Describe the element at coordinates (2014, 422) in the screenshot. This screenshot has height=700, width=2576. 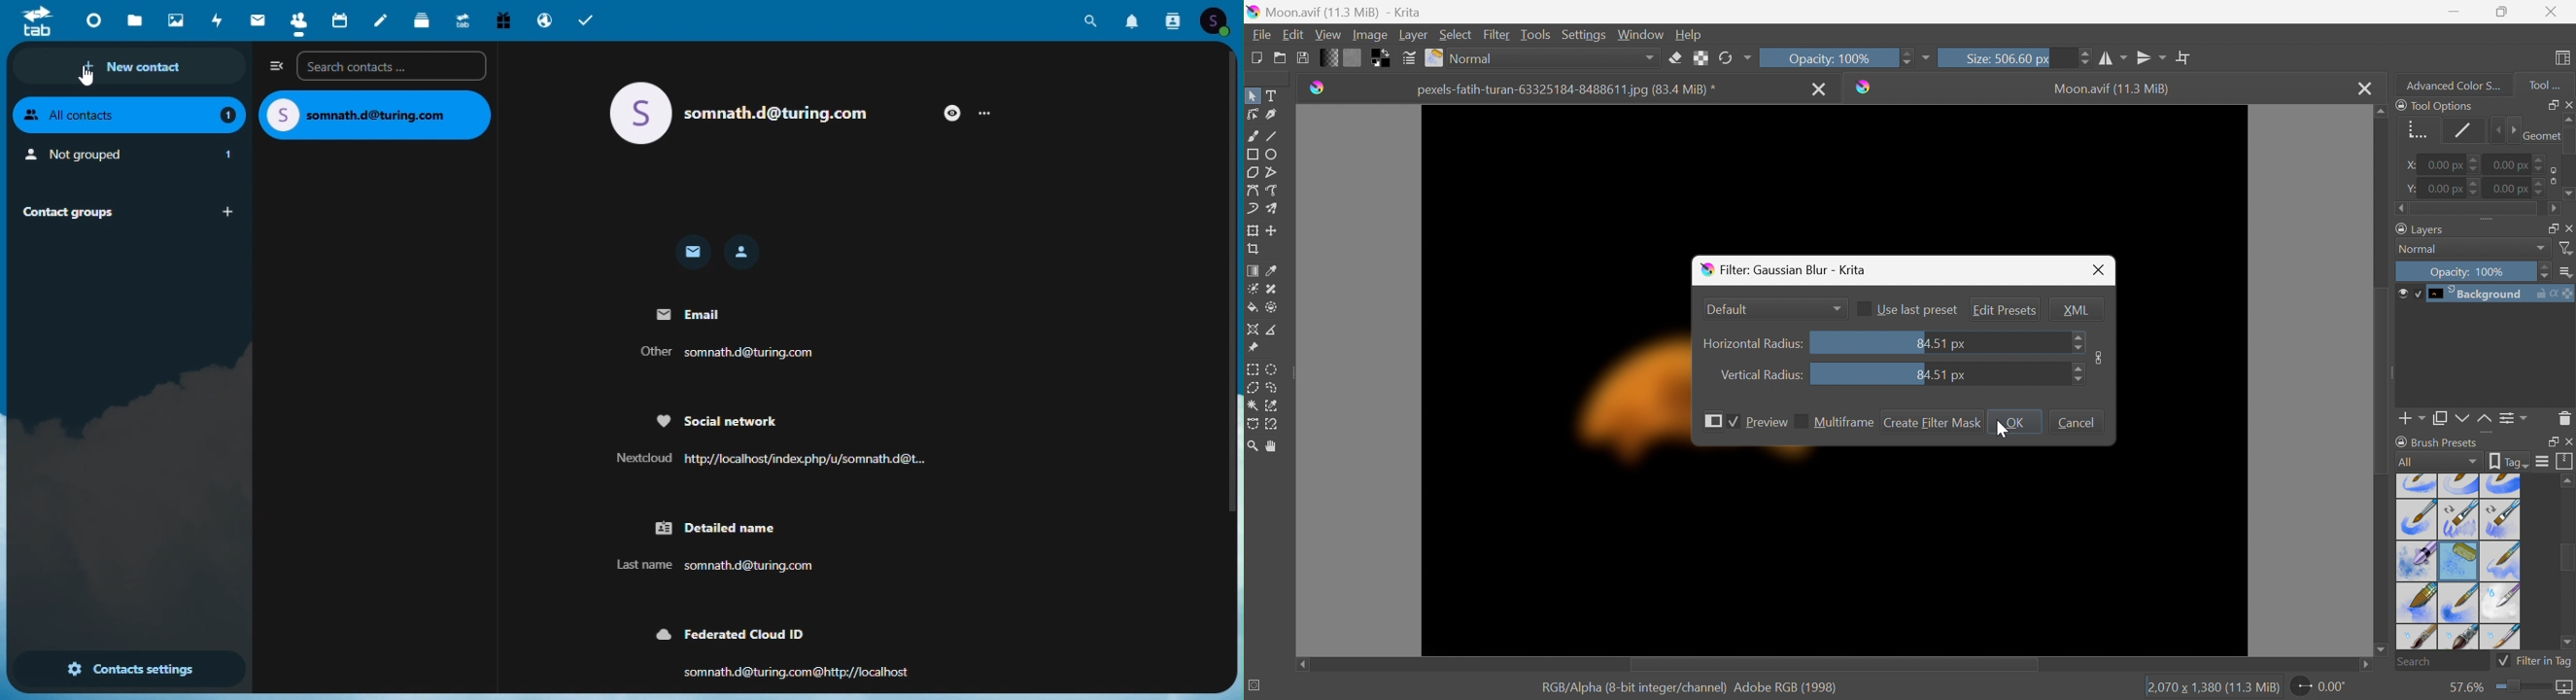
I see `OK` at that location.